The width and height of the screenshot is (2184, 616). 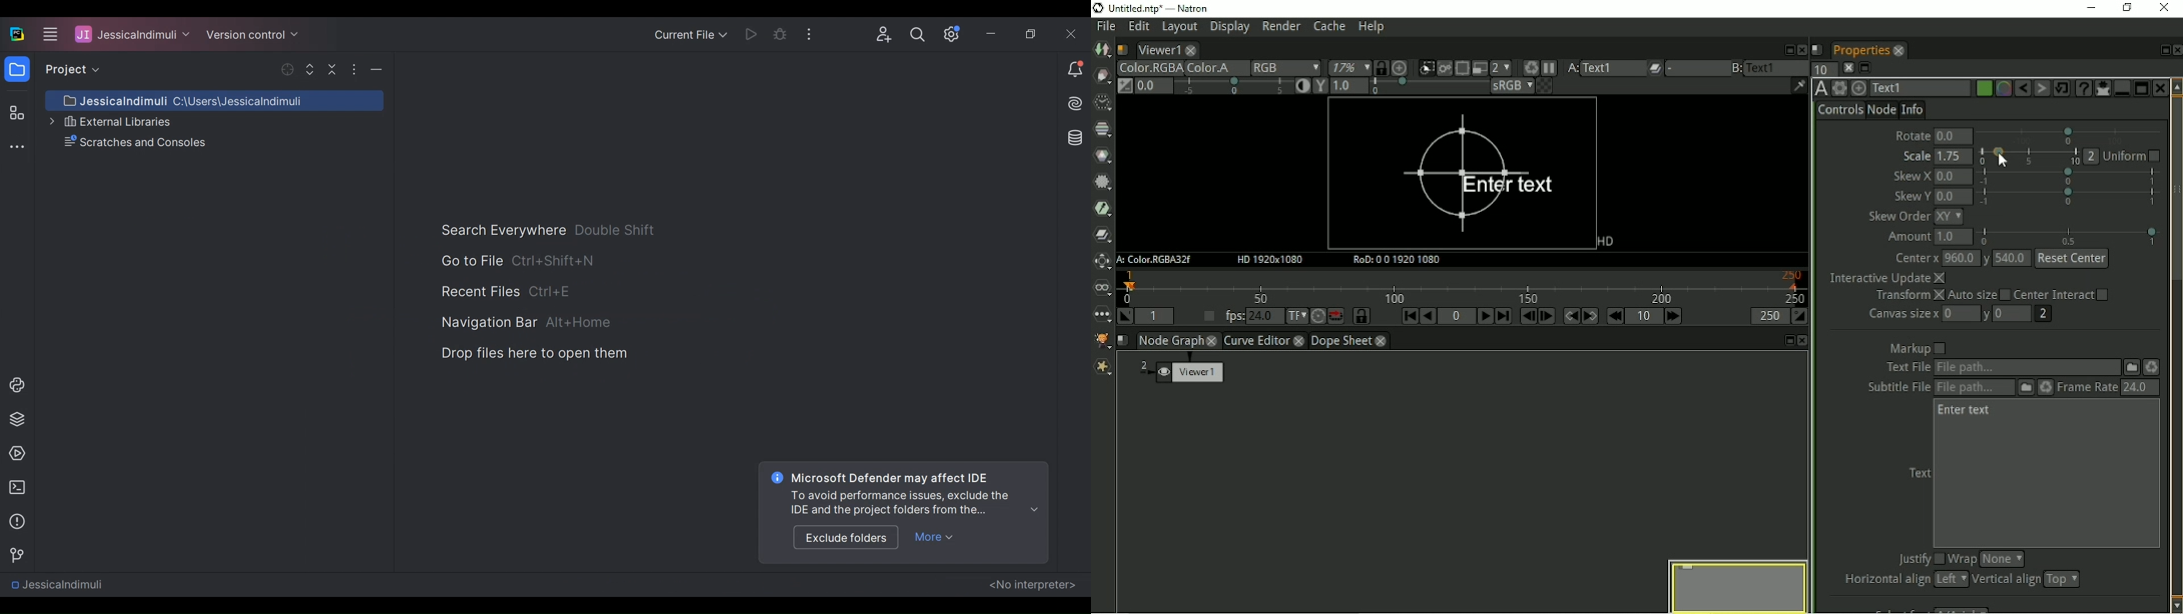 What do you see at coordinates (1858, 88) in the screenshot?
I see `Centers the node` at bounding box center [1858, 88].